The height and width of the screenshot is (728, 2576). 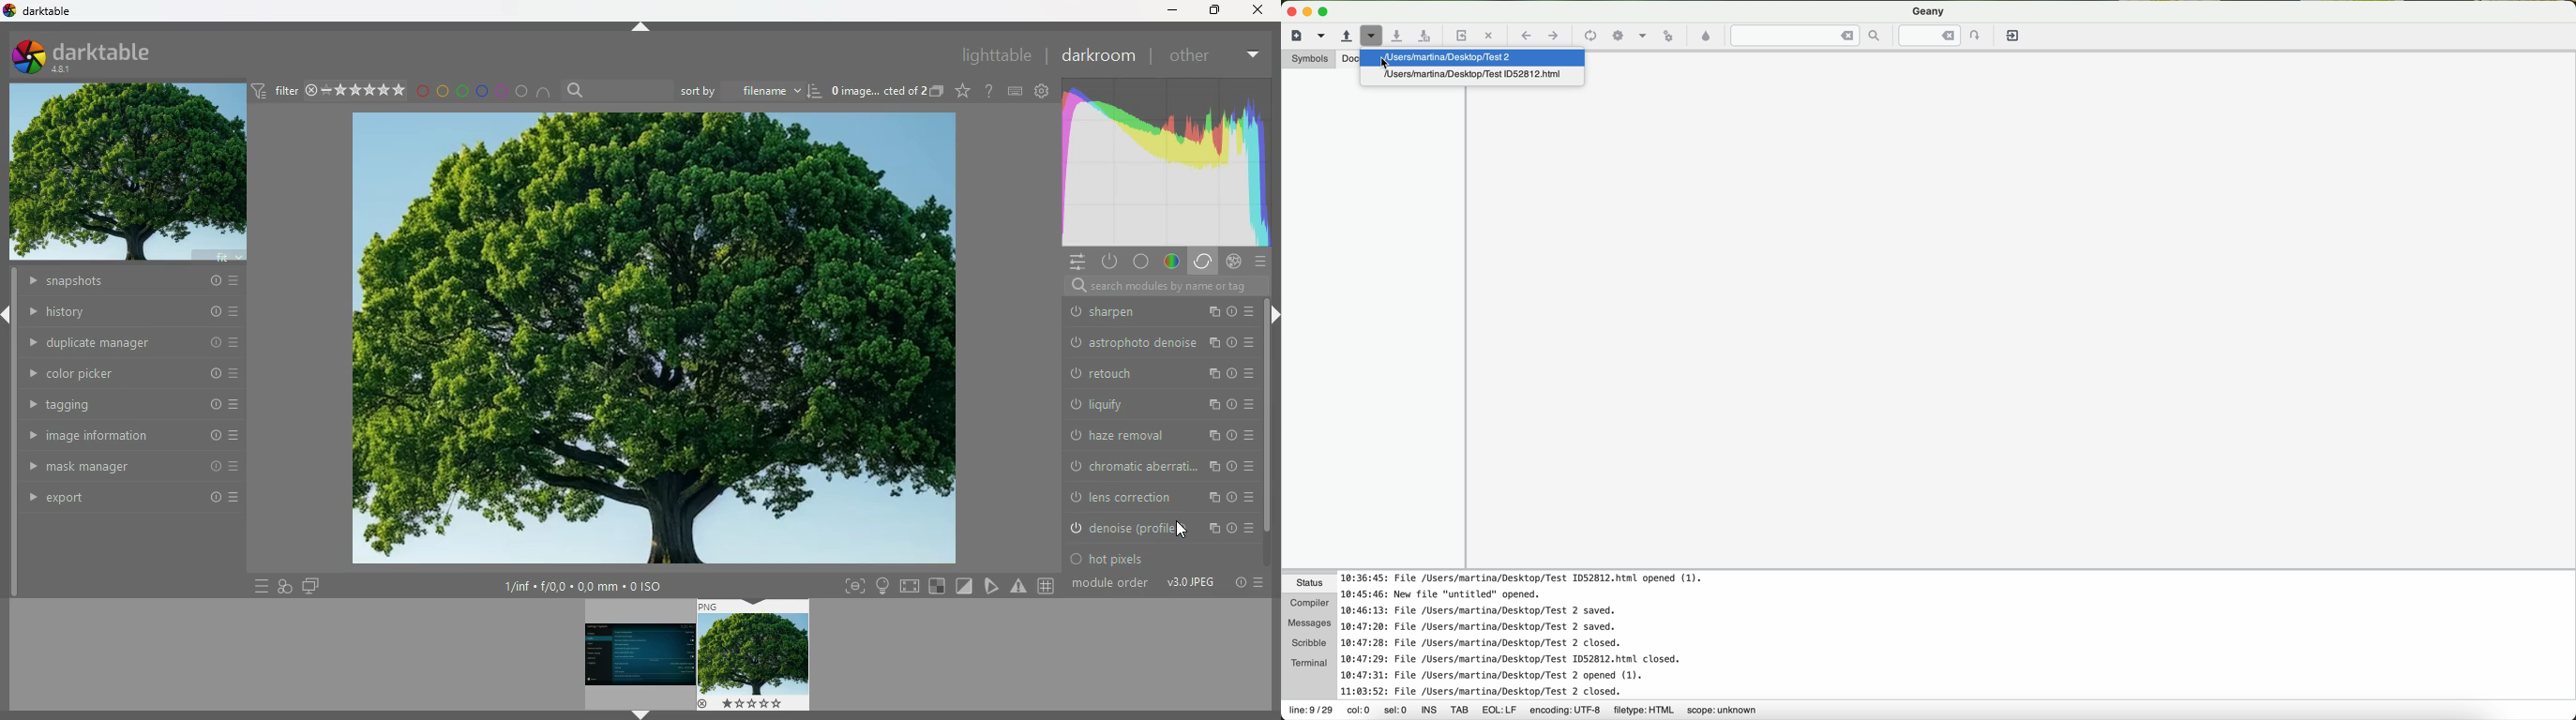 I want to click on tag, so click(x=990, y=585).